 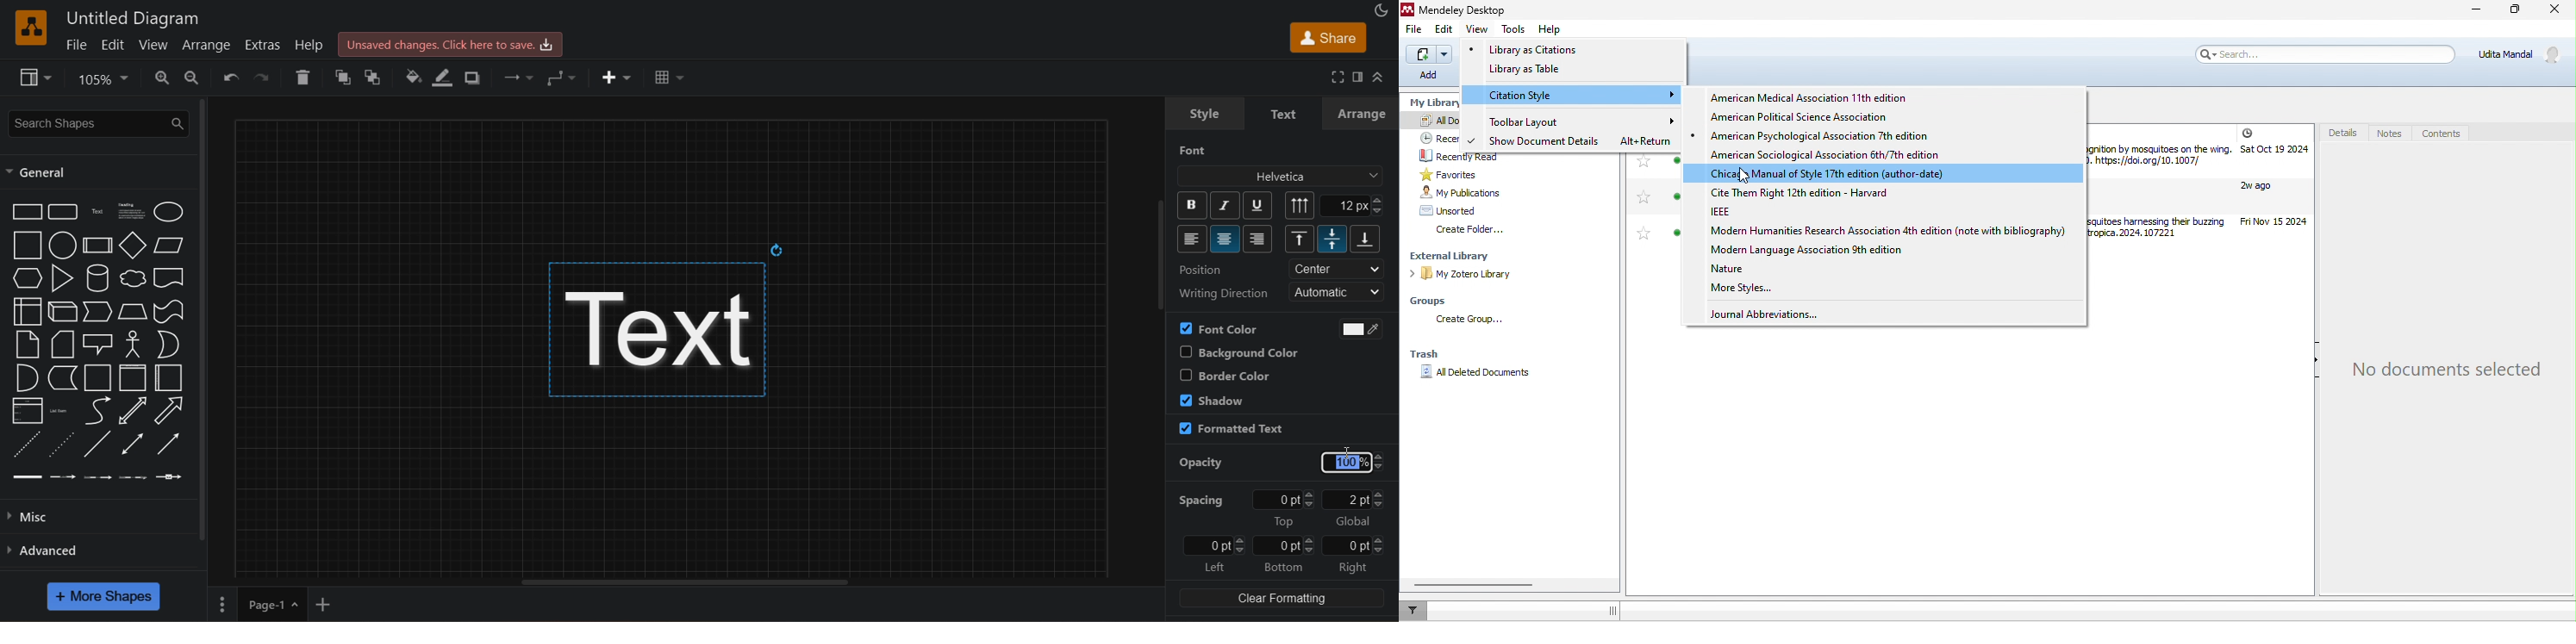 What do you see at coordinates (310, 44) in the screenshot?
I see `help` at bounding box center [310, 44].